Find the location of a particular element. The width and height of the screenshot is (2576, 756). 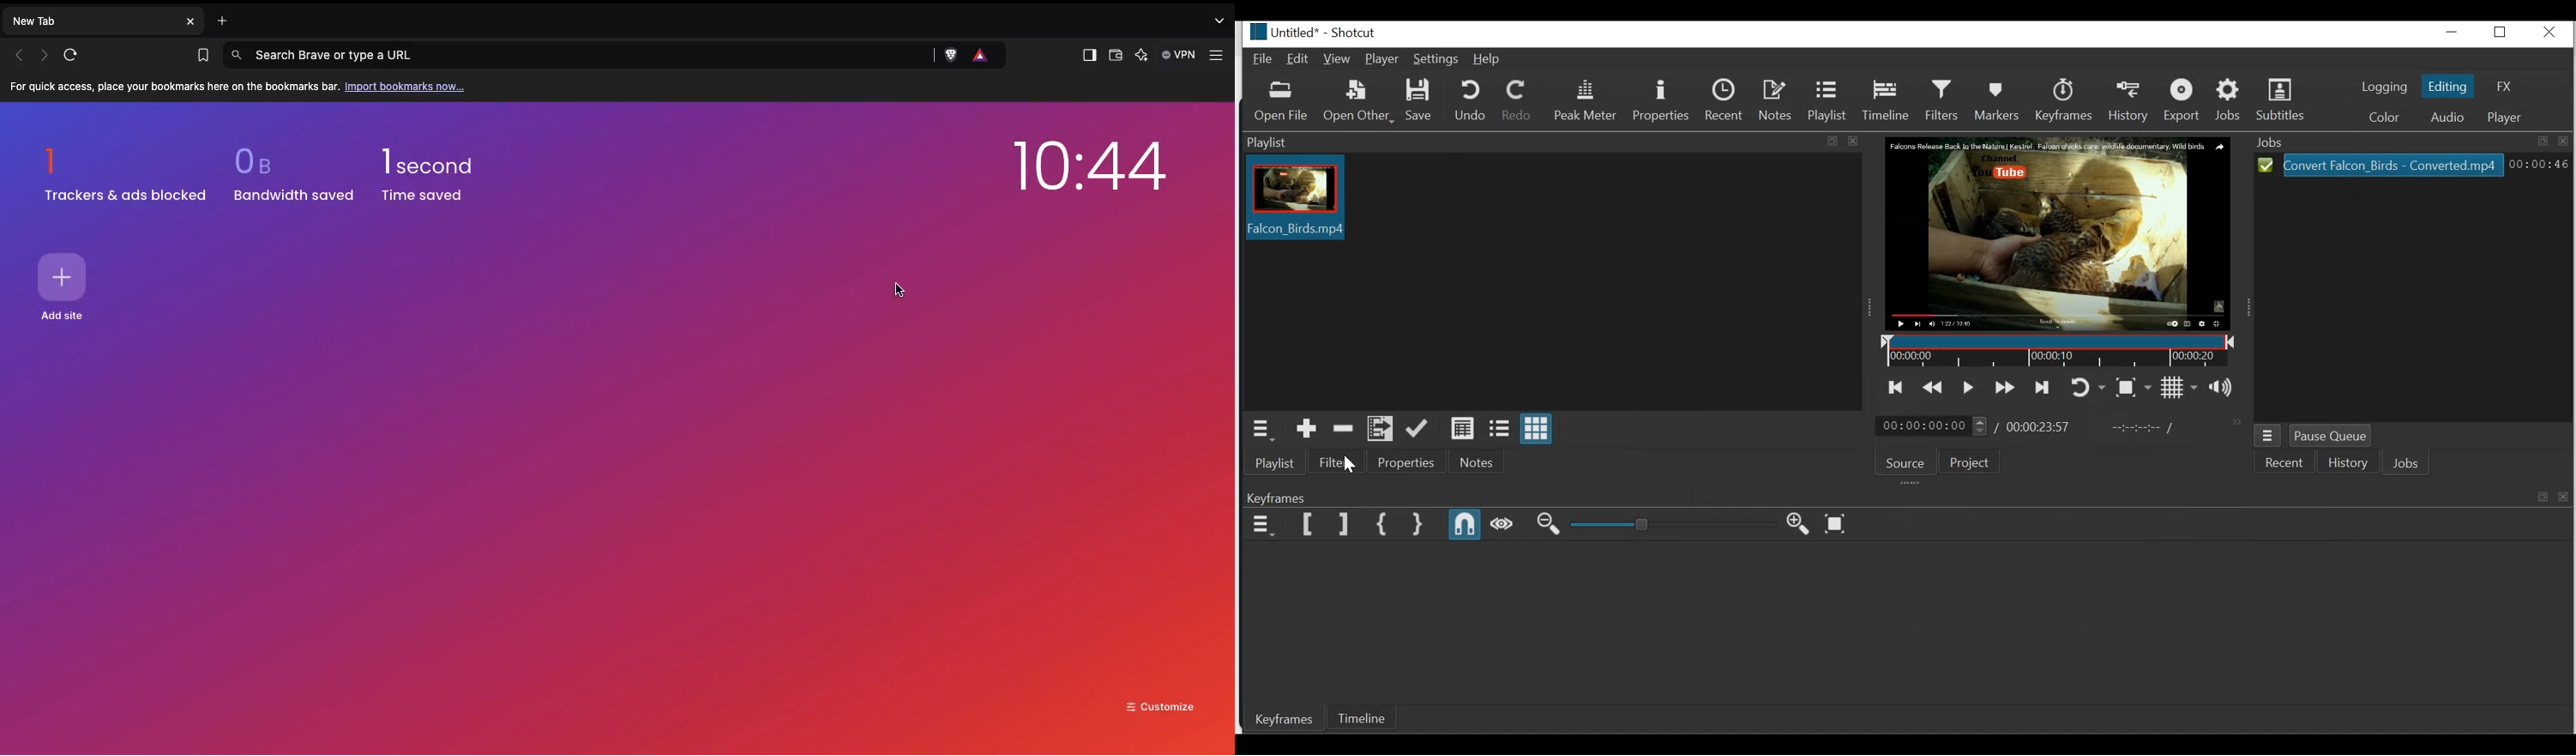

File is located at coordinates (1265, 60).